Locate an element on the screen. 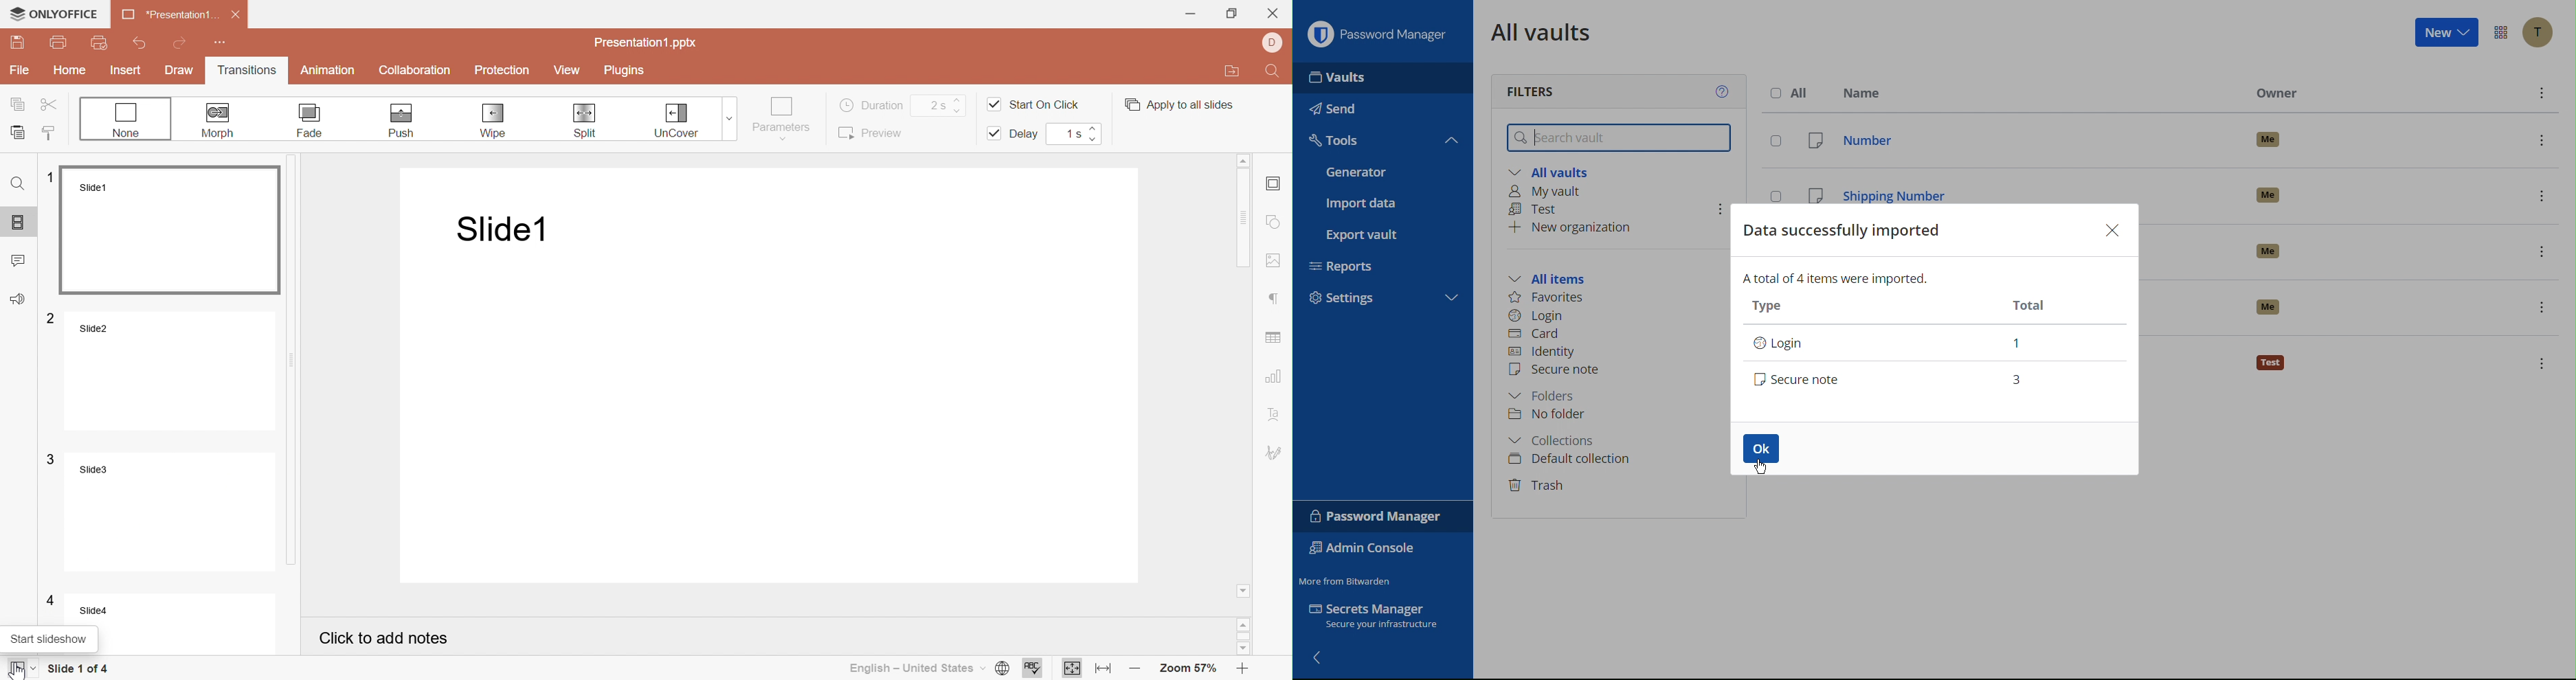 The height and width of the screenshot is (700, 2576). Close is located at coordinates (2116, 231).